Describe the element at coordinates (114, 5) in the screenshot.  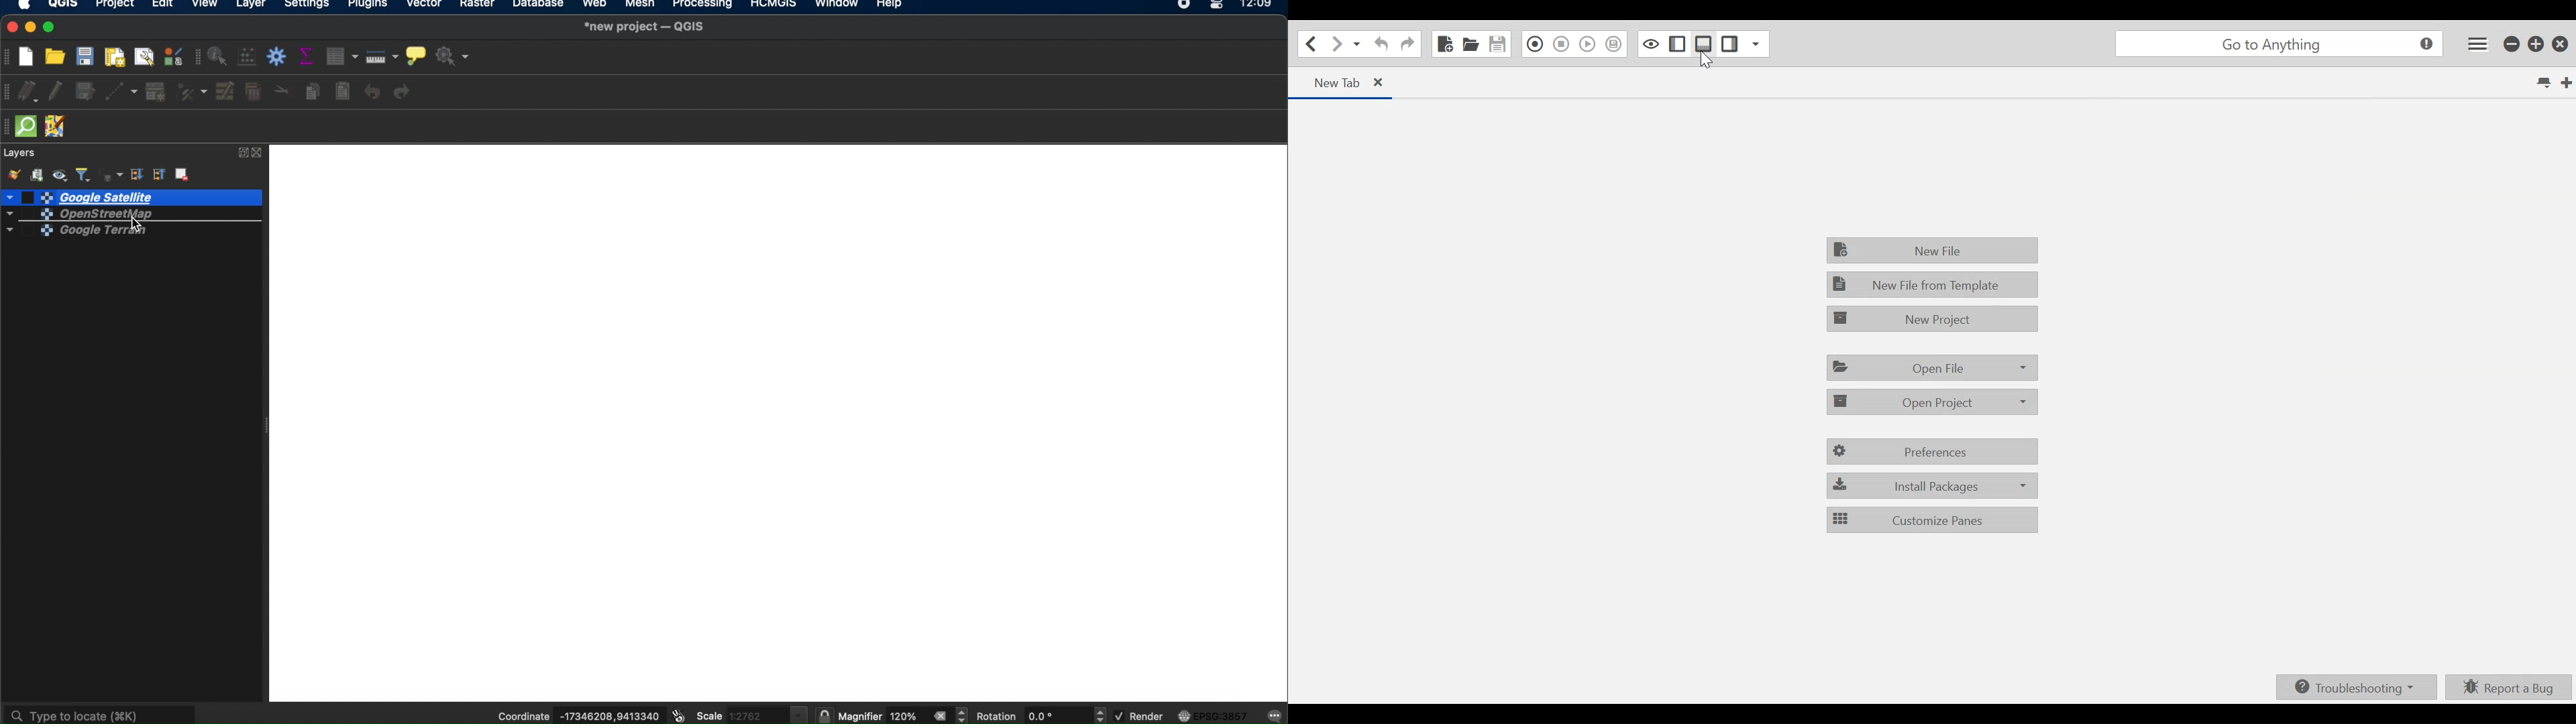
I see `project` at that location.